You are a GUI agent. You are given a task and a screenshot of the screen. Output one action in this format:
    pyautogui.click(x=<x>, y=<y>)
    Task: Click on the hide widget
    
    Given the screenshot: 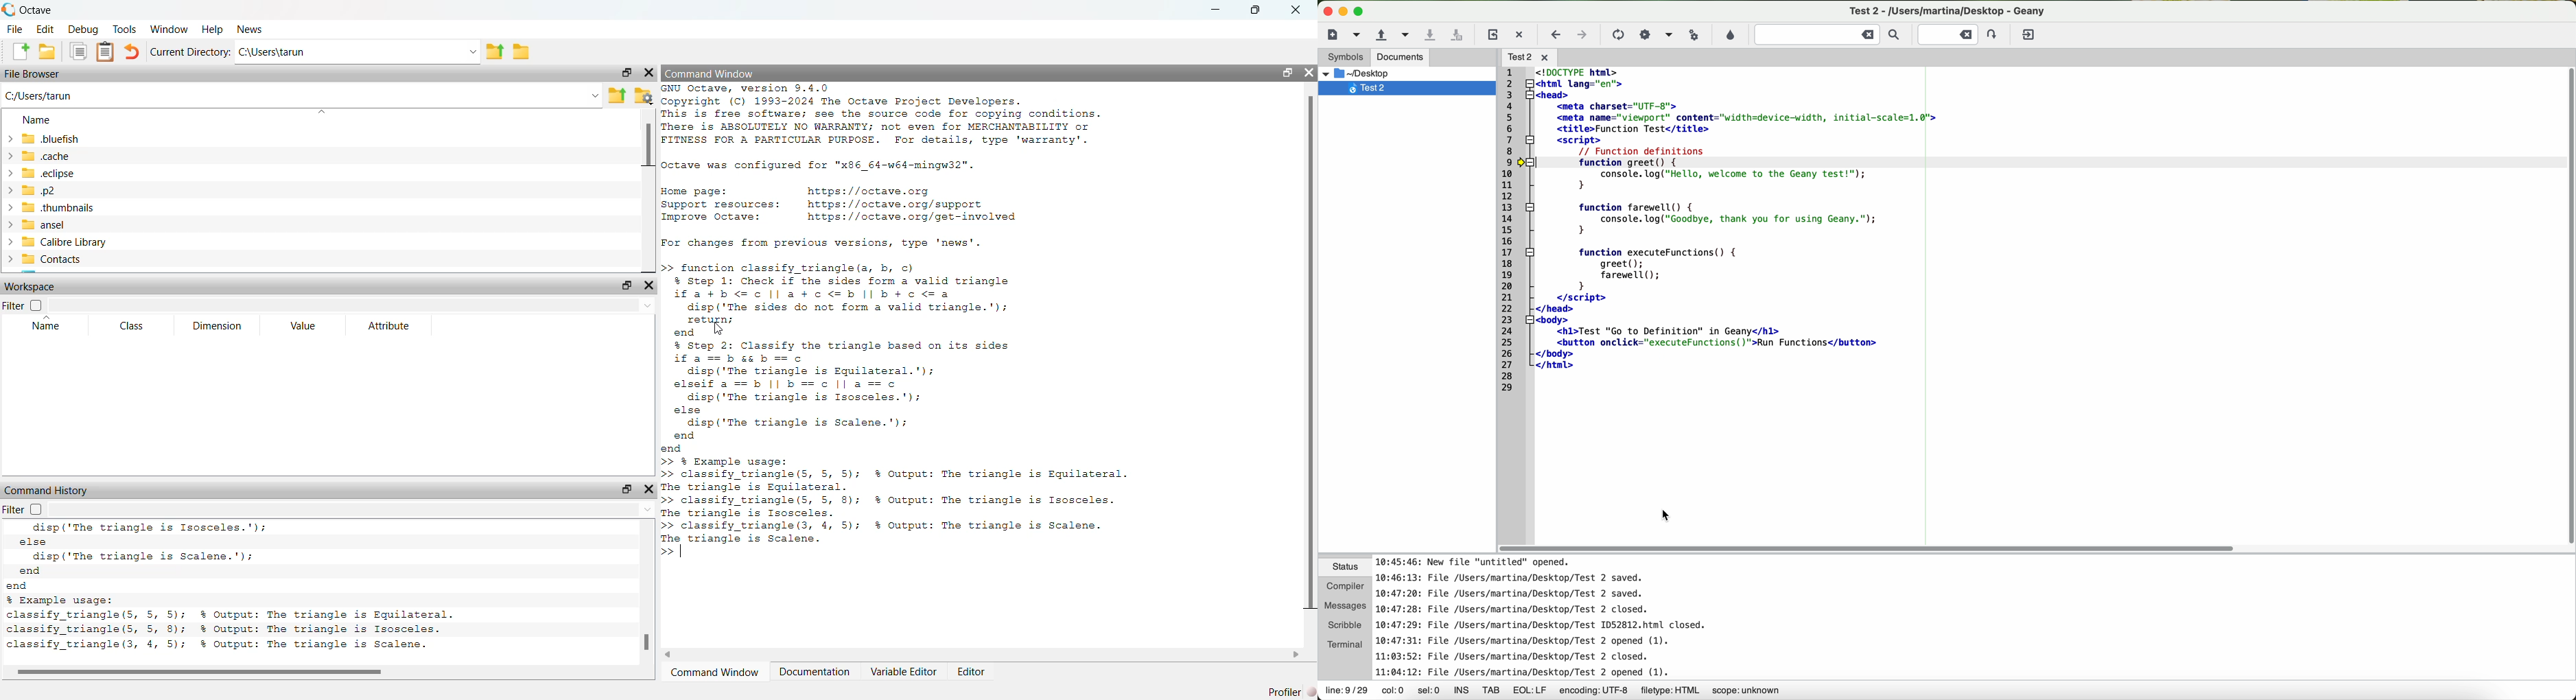 What is the action you would take?
    pyautogui.click(x=649, y=285)
    